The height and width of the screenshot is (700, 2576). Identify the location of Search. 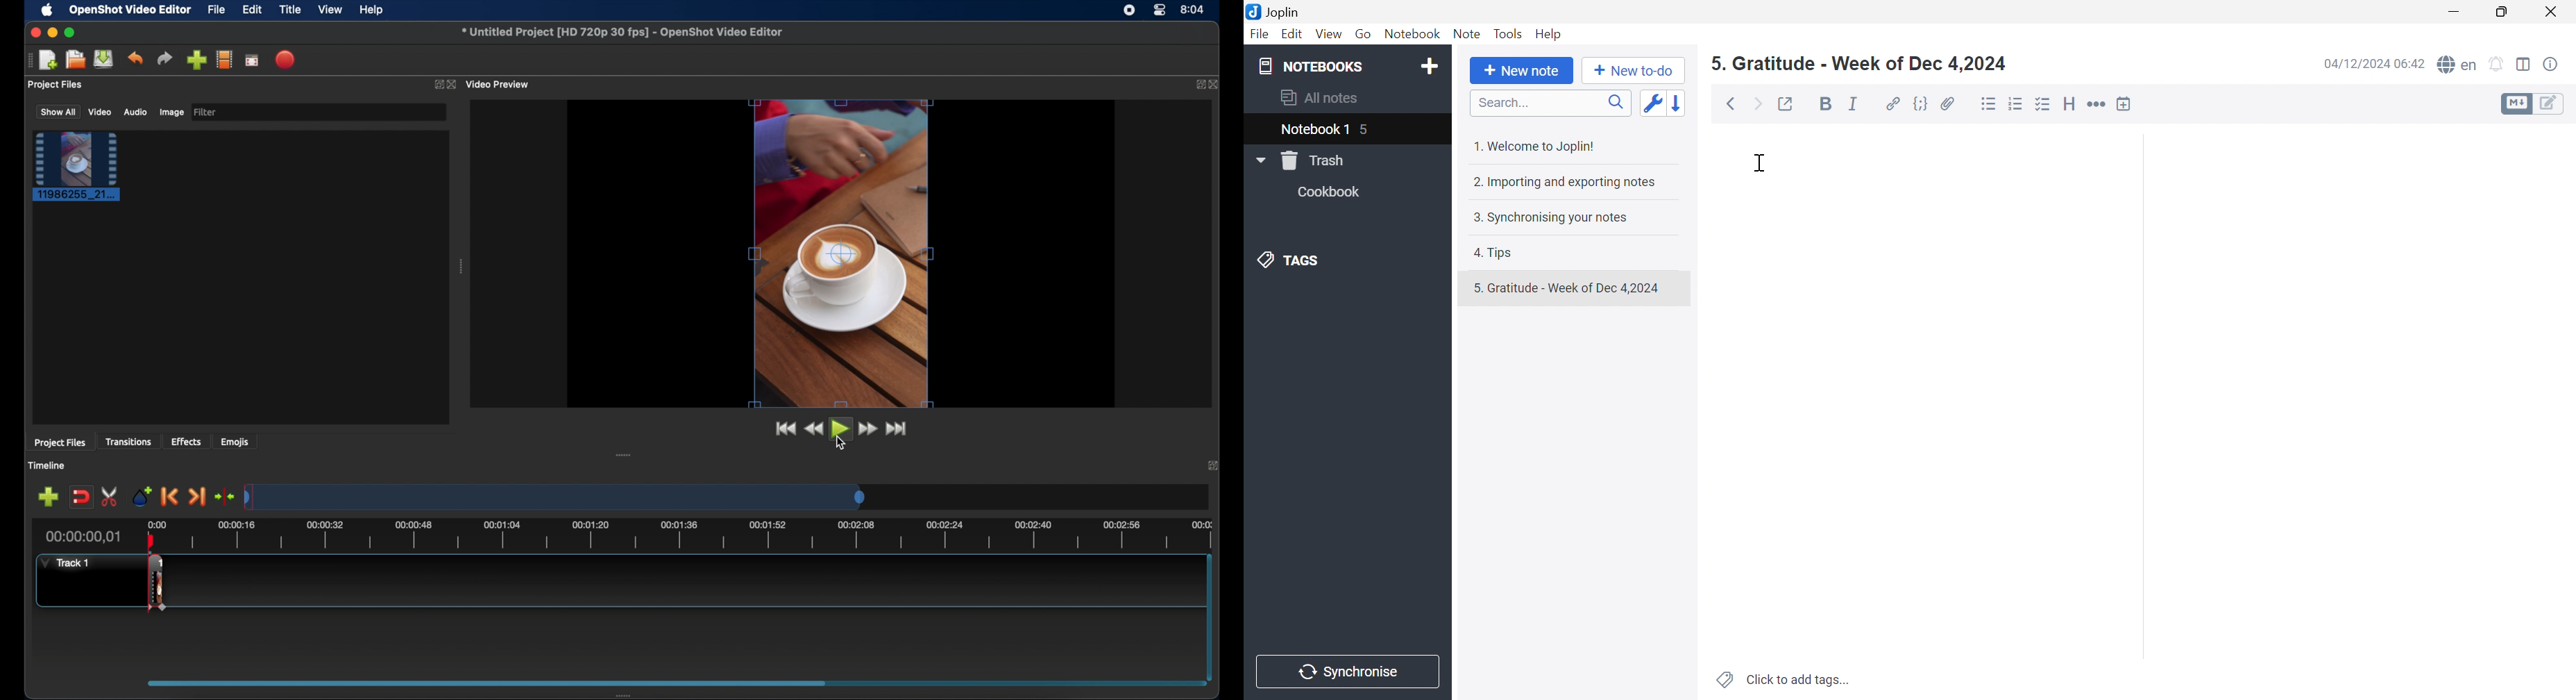
(1546, 103).